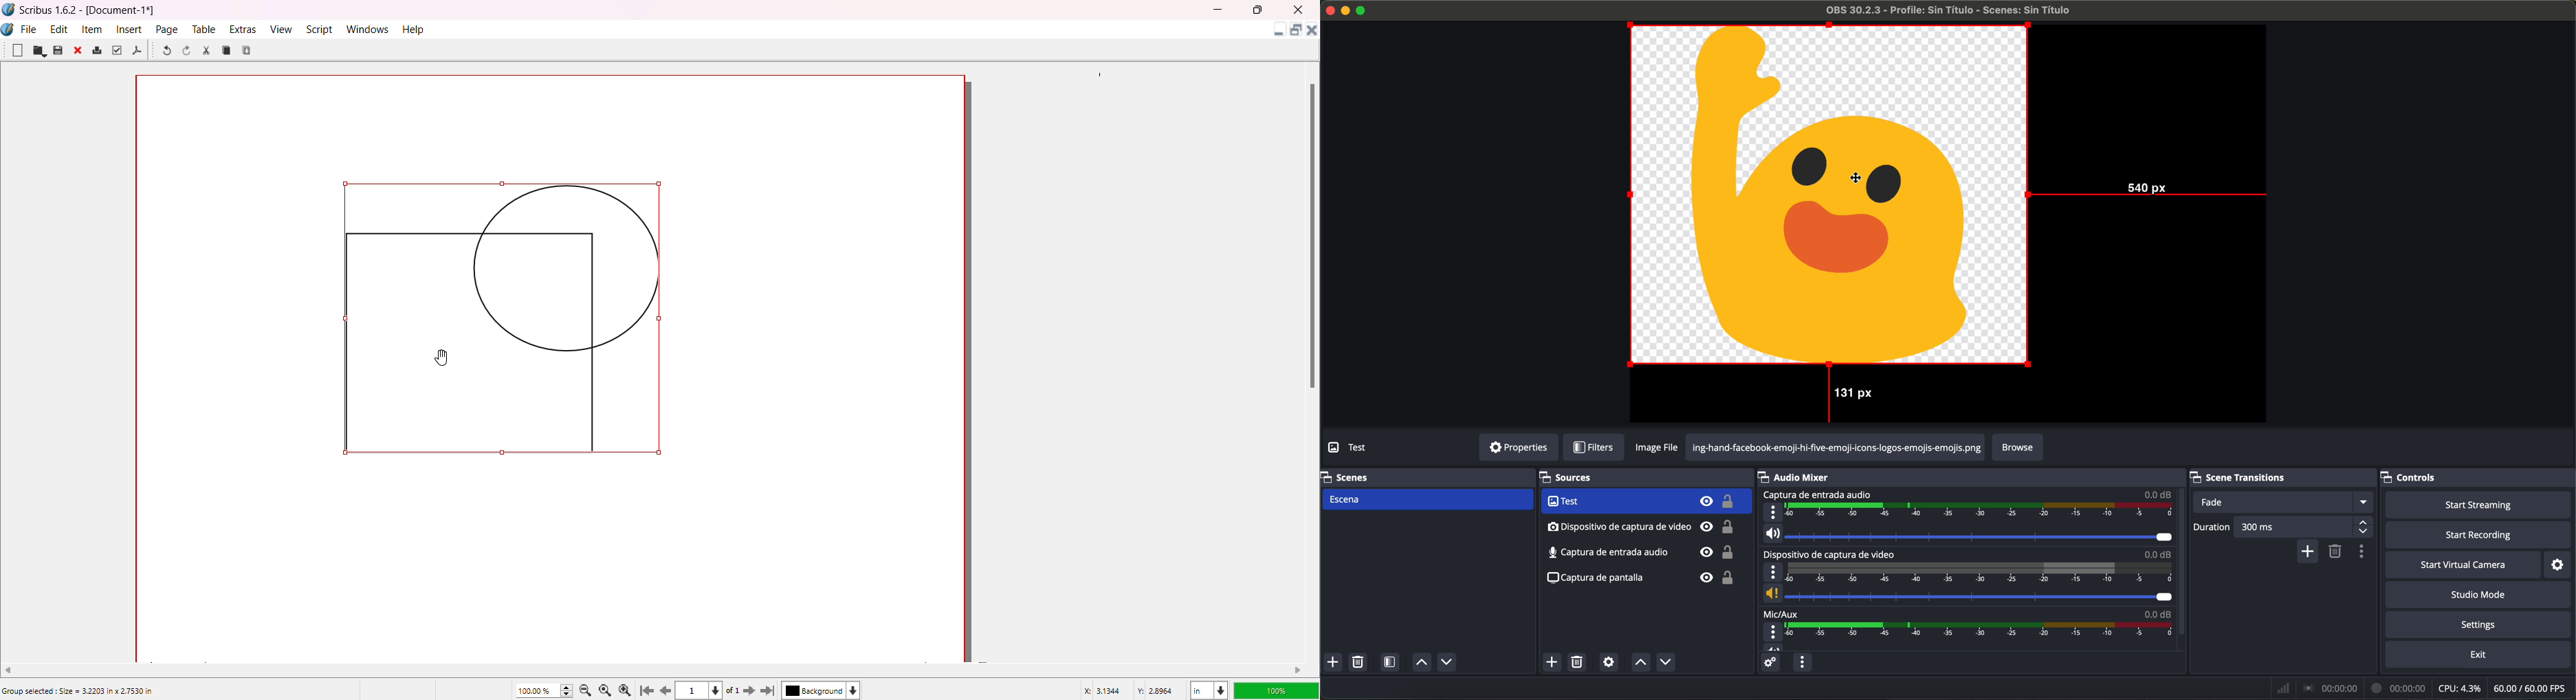  What do you see at coordinates (116, 50) in the screenshot?
I see `Preflight Verifier` at bounding box center [116, 50].